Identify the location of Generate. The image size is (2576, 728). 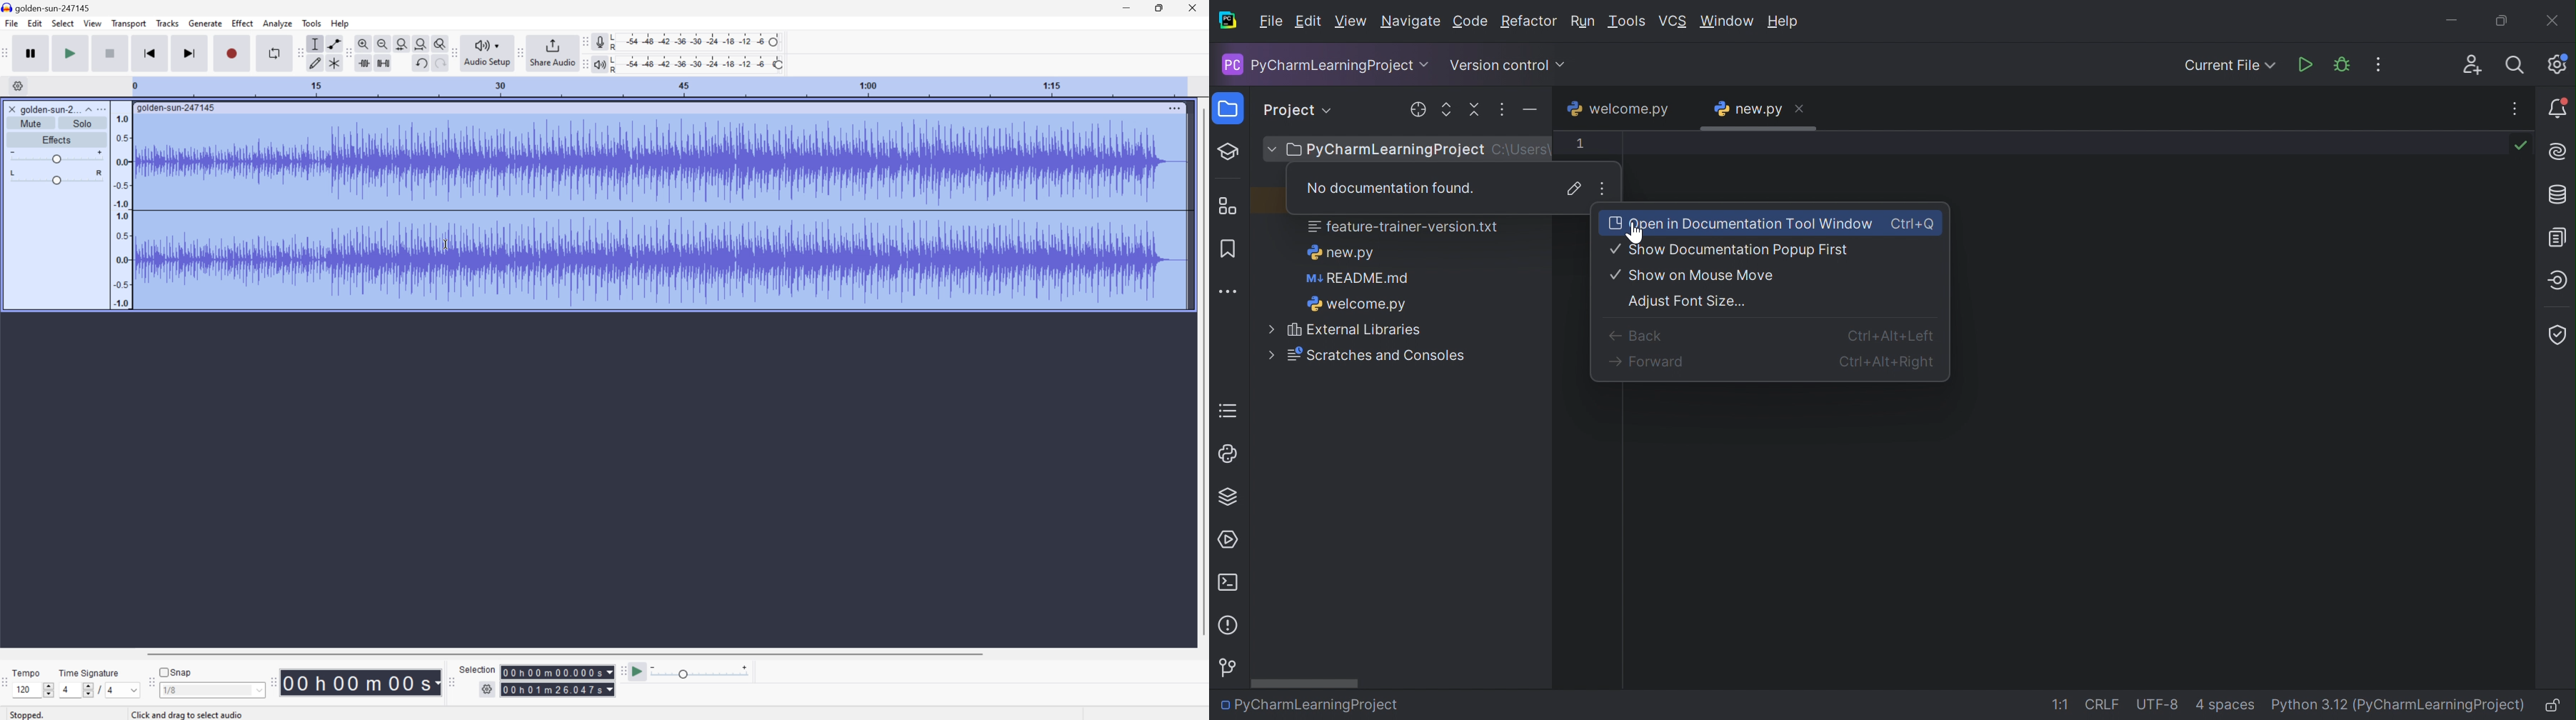
(206, 23).